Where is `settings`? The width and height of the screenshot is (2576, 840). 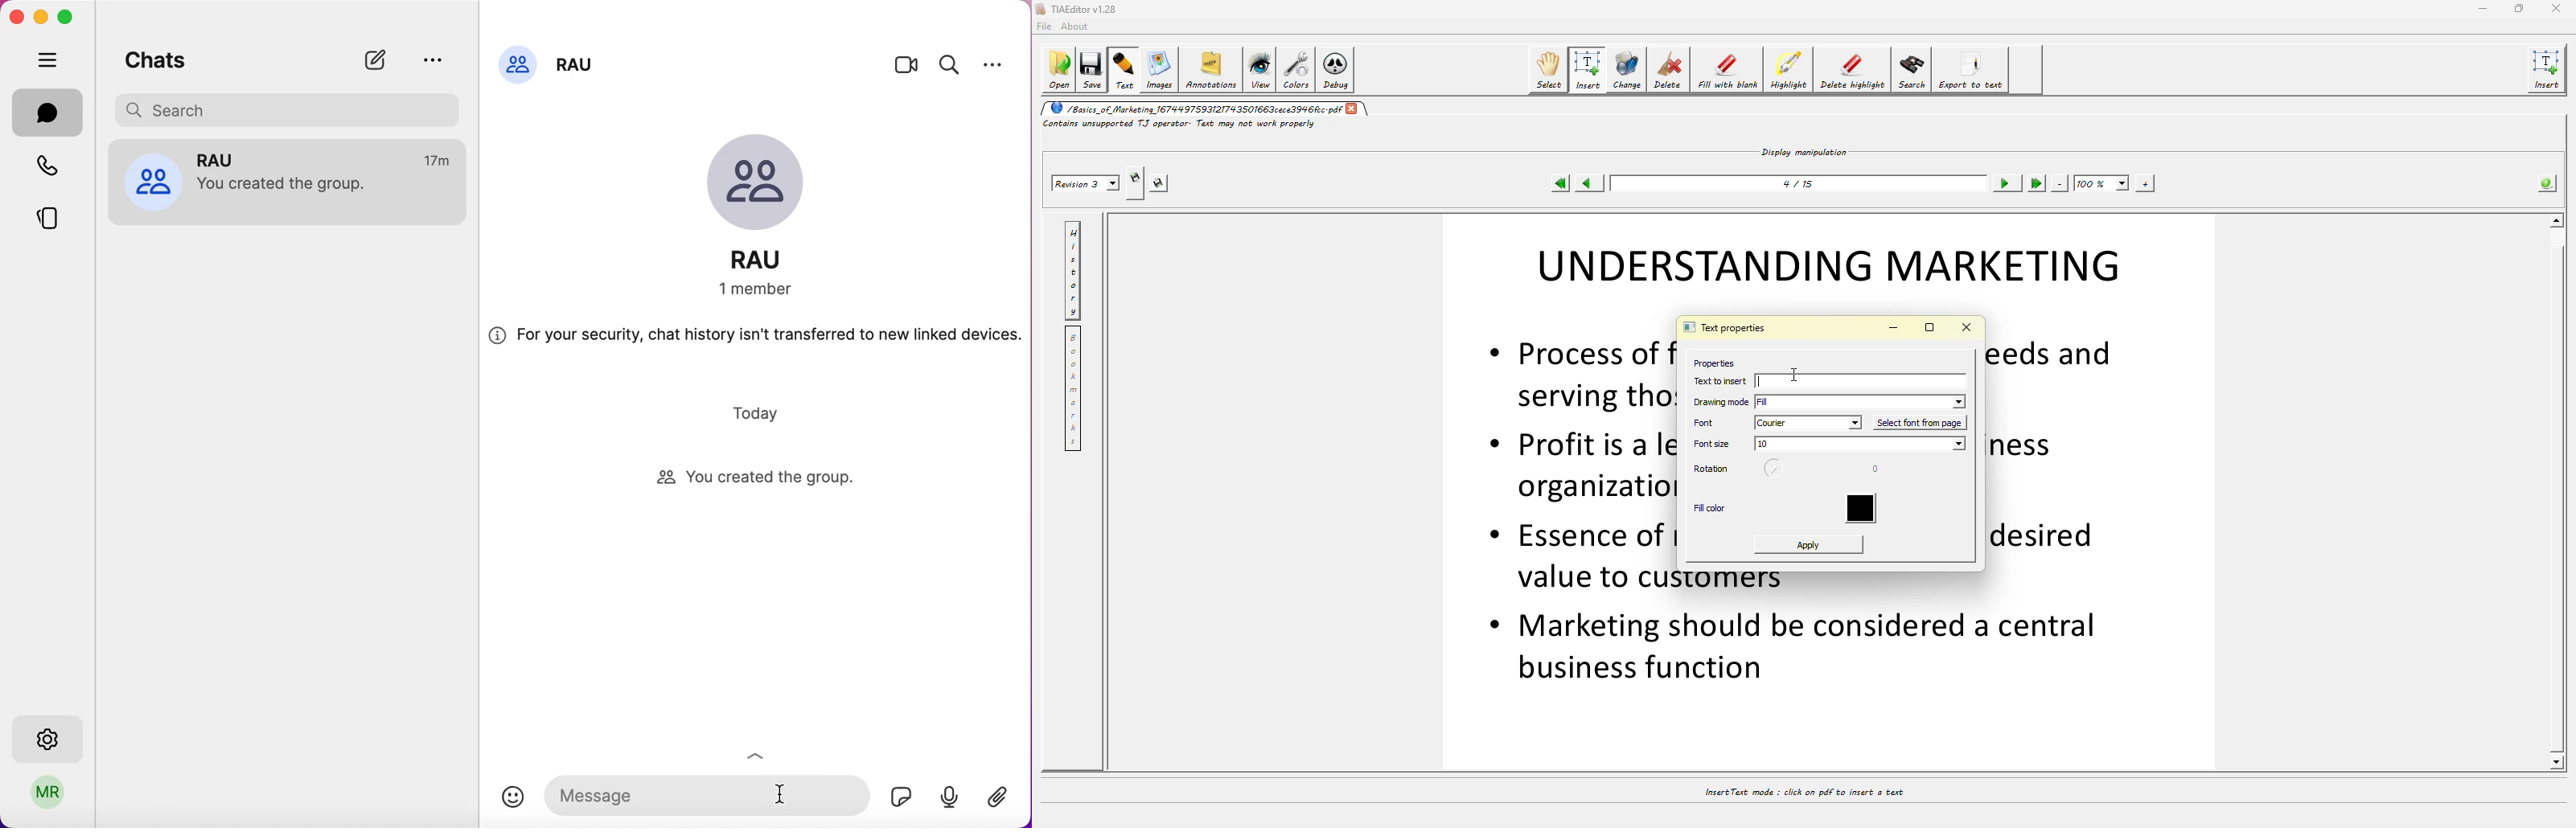 settings is located at coordinates (50, 736).